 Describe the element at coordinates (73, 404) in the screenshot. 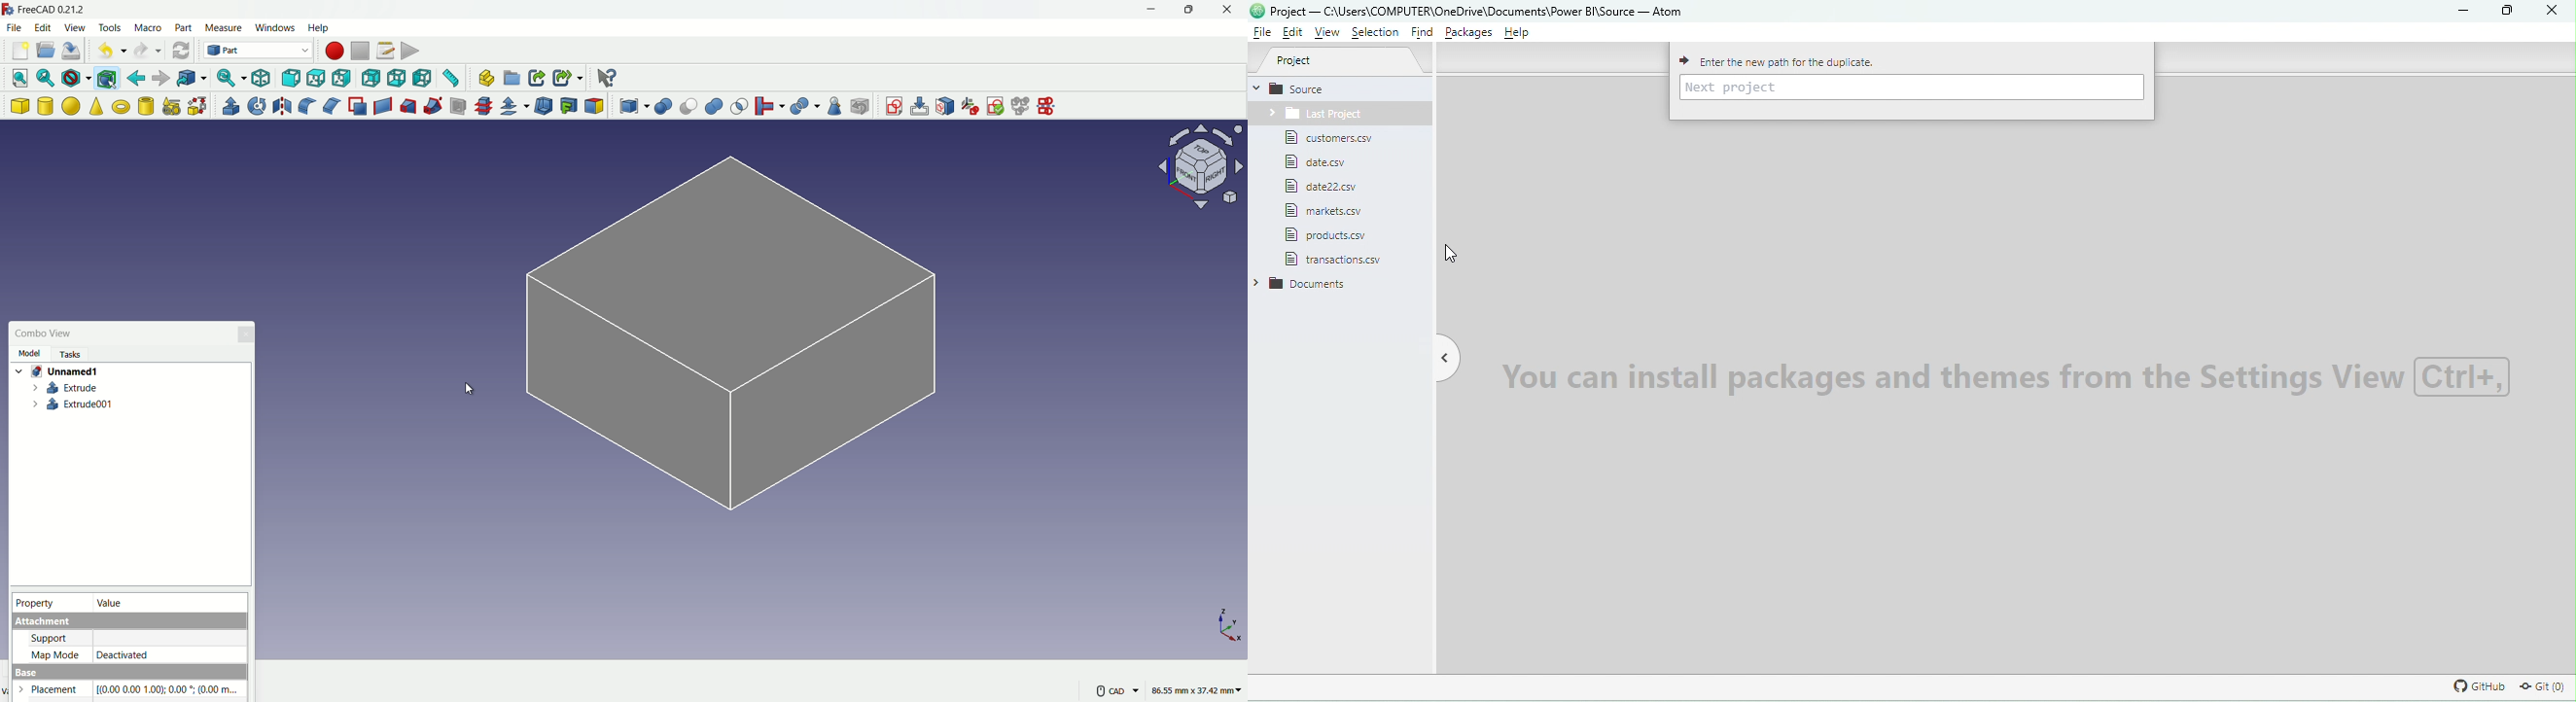

I see `extrude001` at that location.